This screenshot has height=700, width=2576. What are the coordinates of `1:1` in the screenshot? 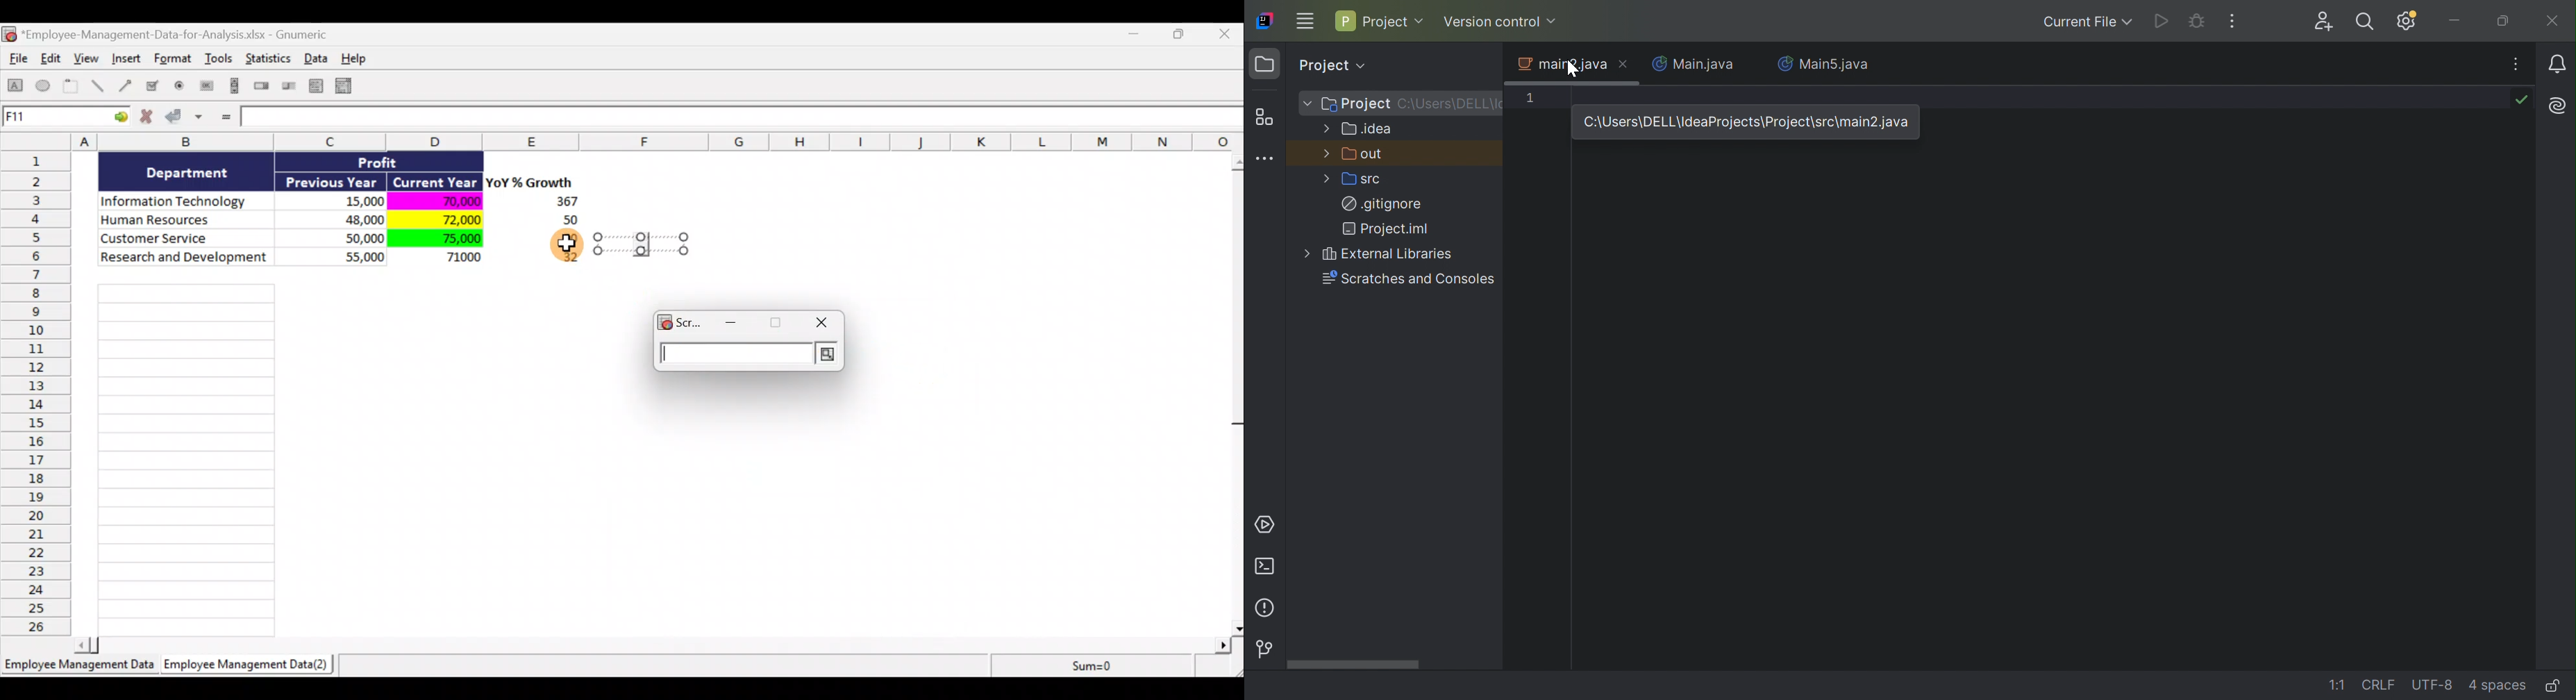 It's located at (2338, 687).